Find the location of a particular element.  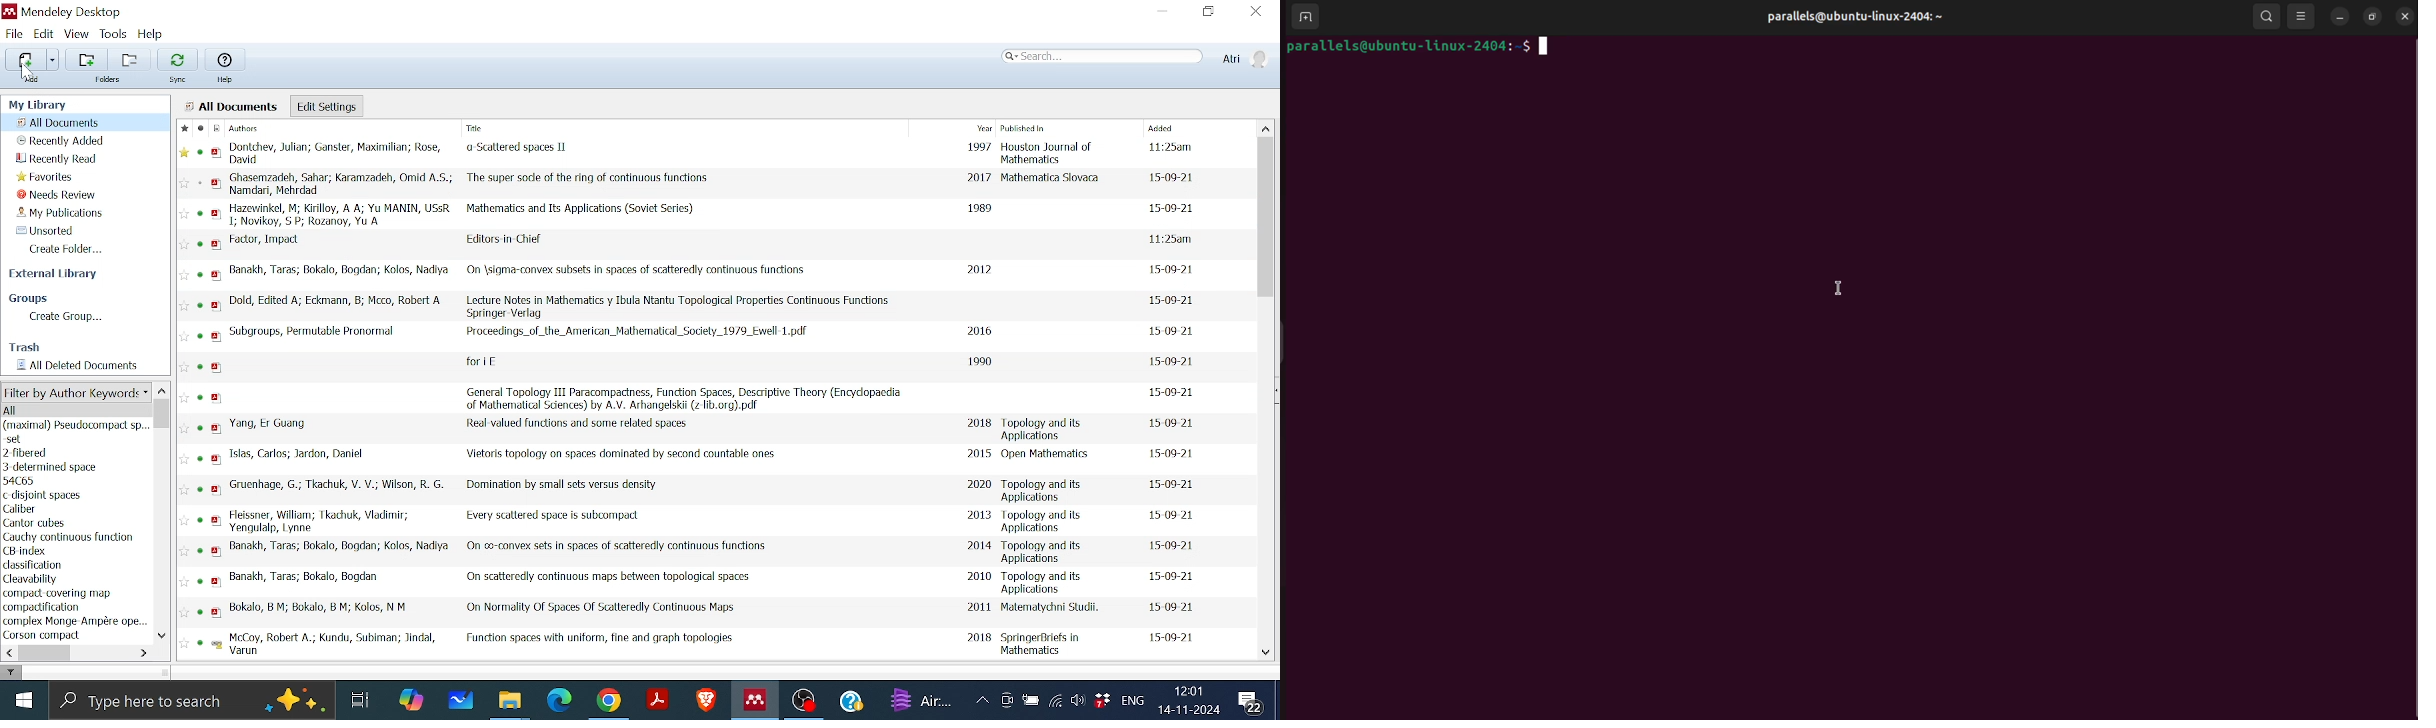

Date and time is located at coordinates (1189, 699).